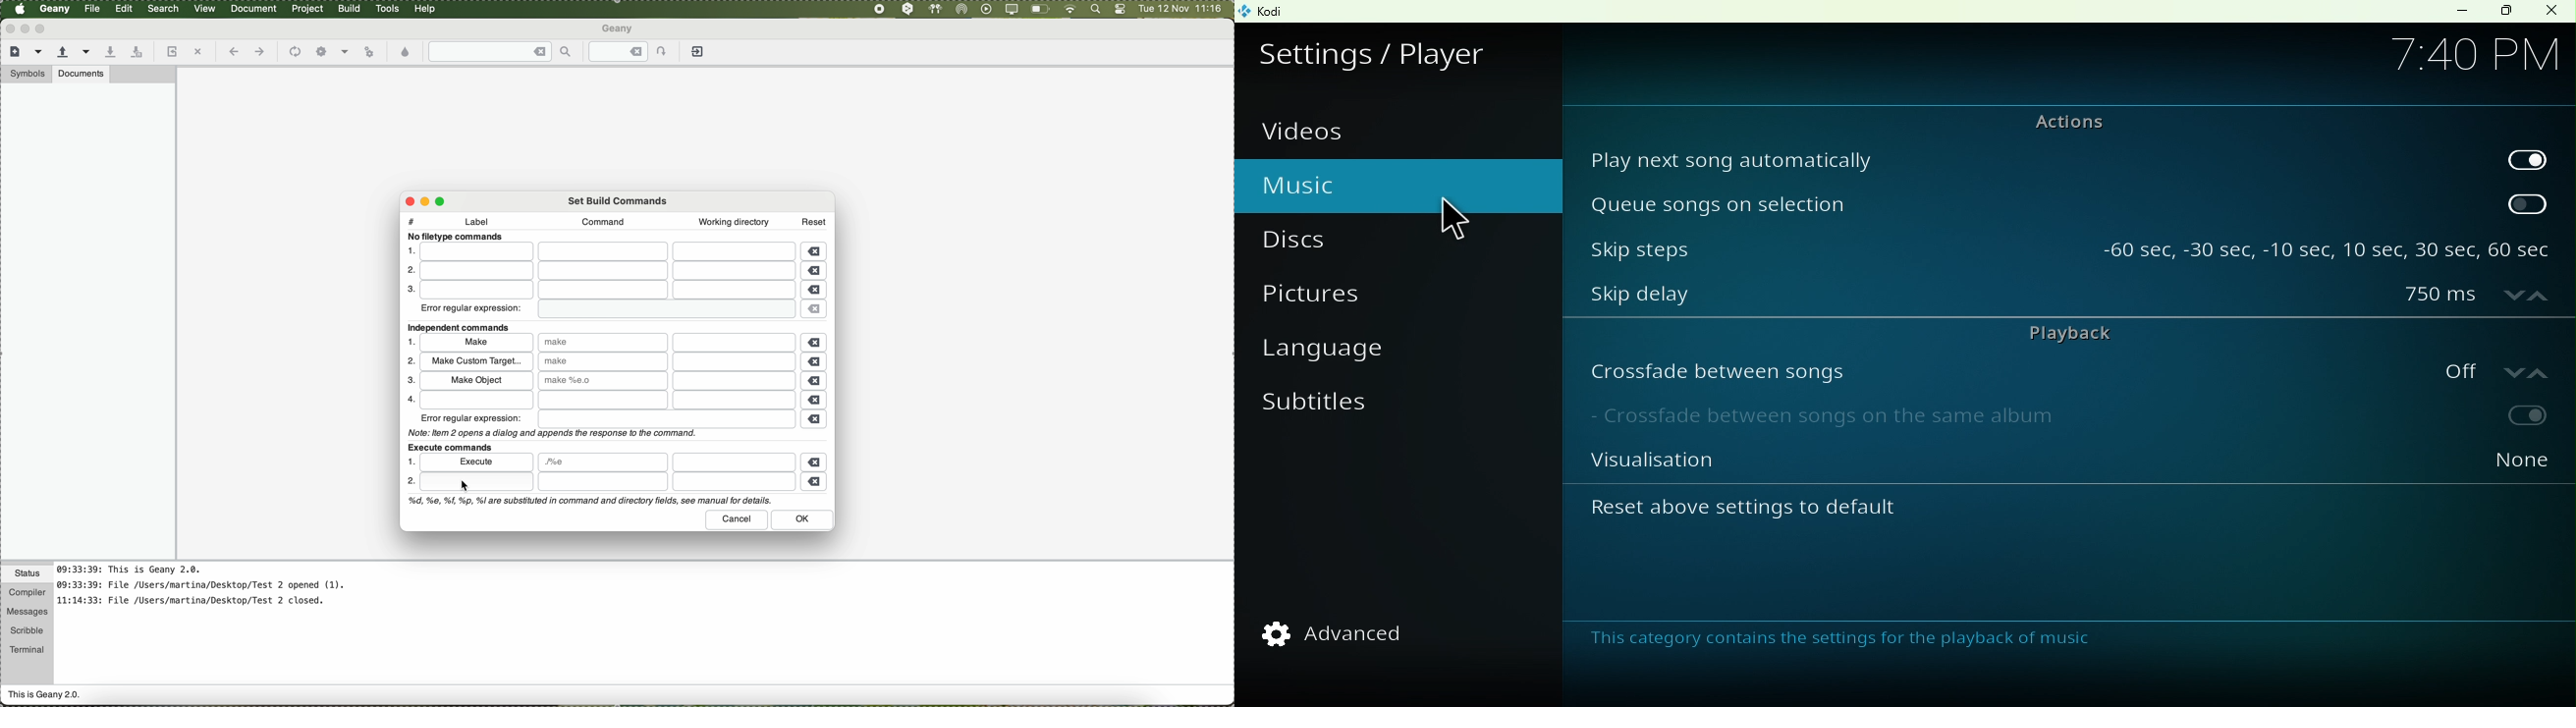  Describe the element at coordinates (426, 9) in the screenshot. I see `help` at that location.